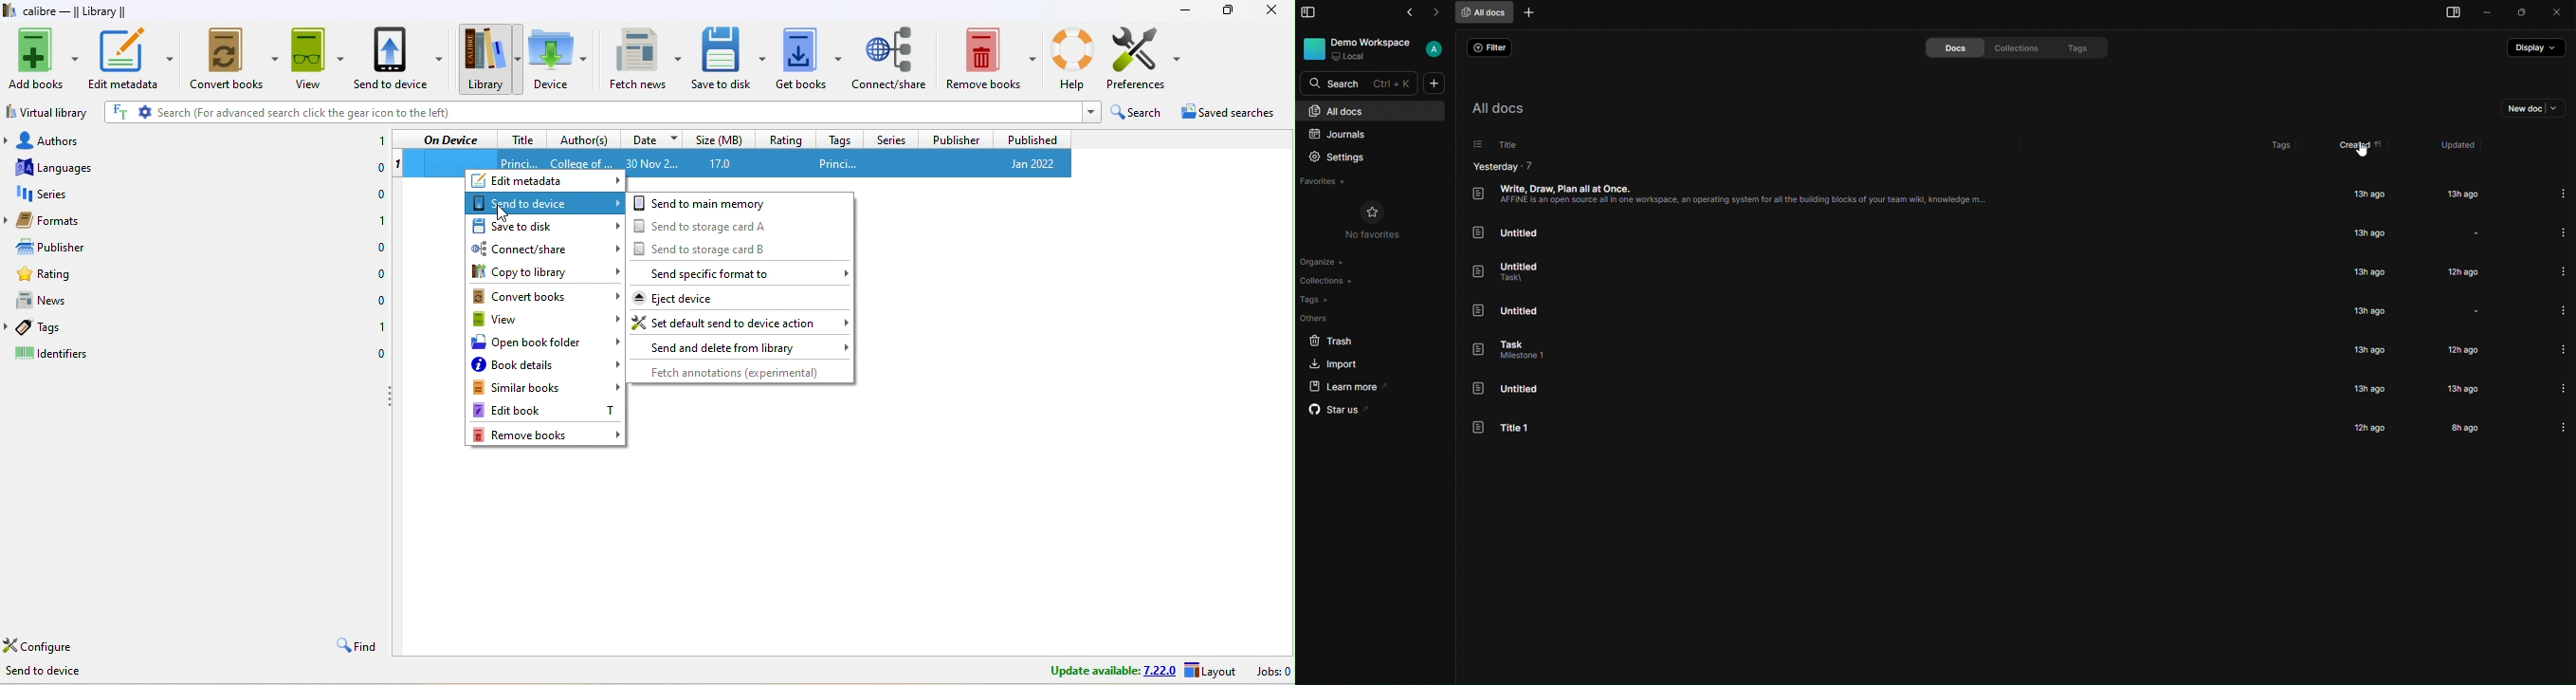 The height and width of the screenshot is (700, 2576). What do you see at coordinates (545, 226) in the screenshot?
I see `save to disk` at bounding box center [545, 226].